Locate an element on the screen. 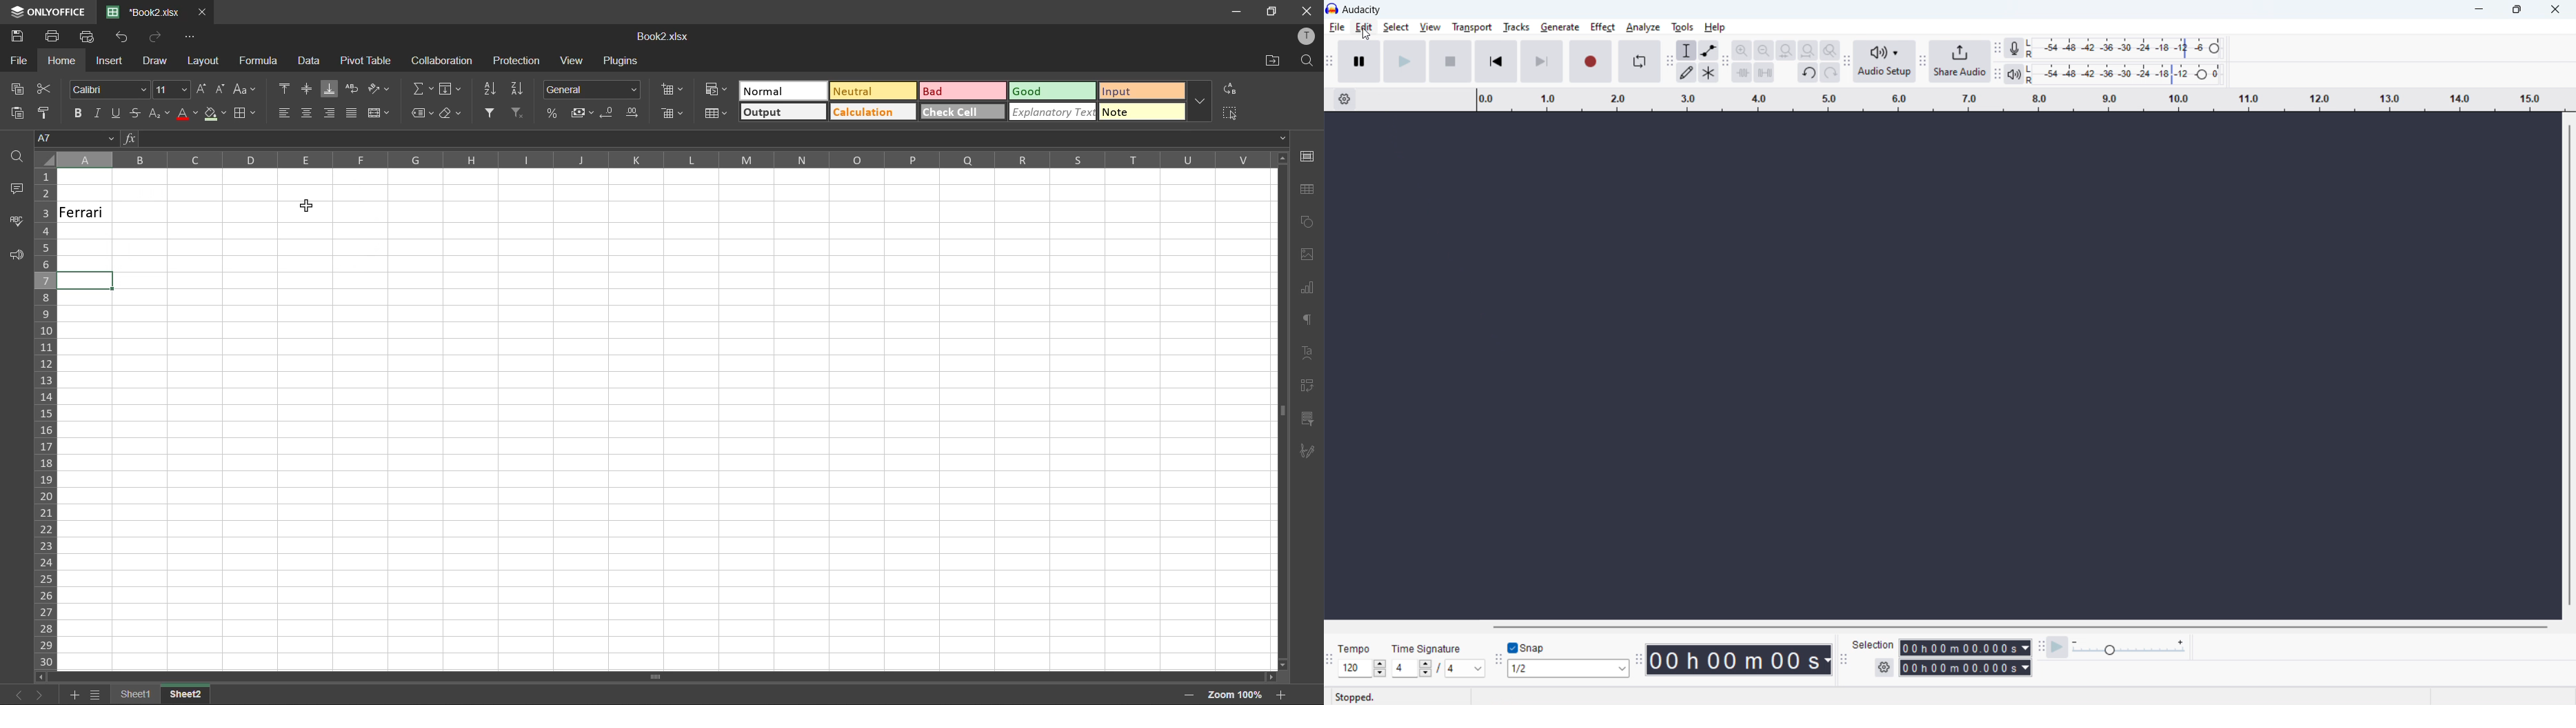 Image resolution: width=2576 pixels, height=728 pixels. orientation is located at coordinates (380, 87).